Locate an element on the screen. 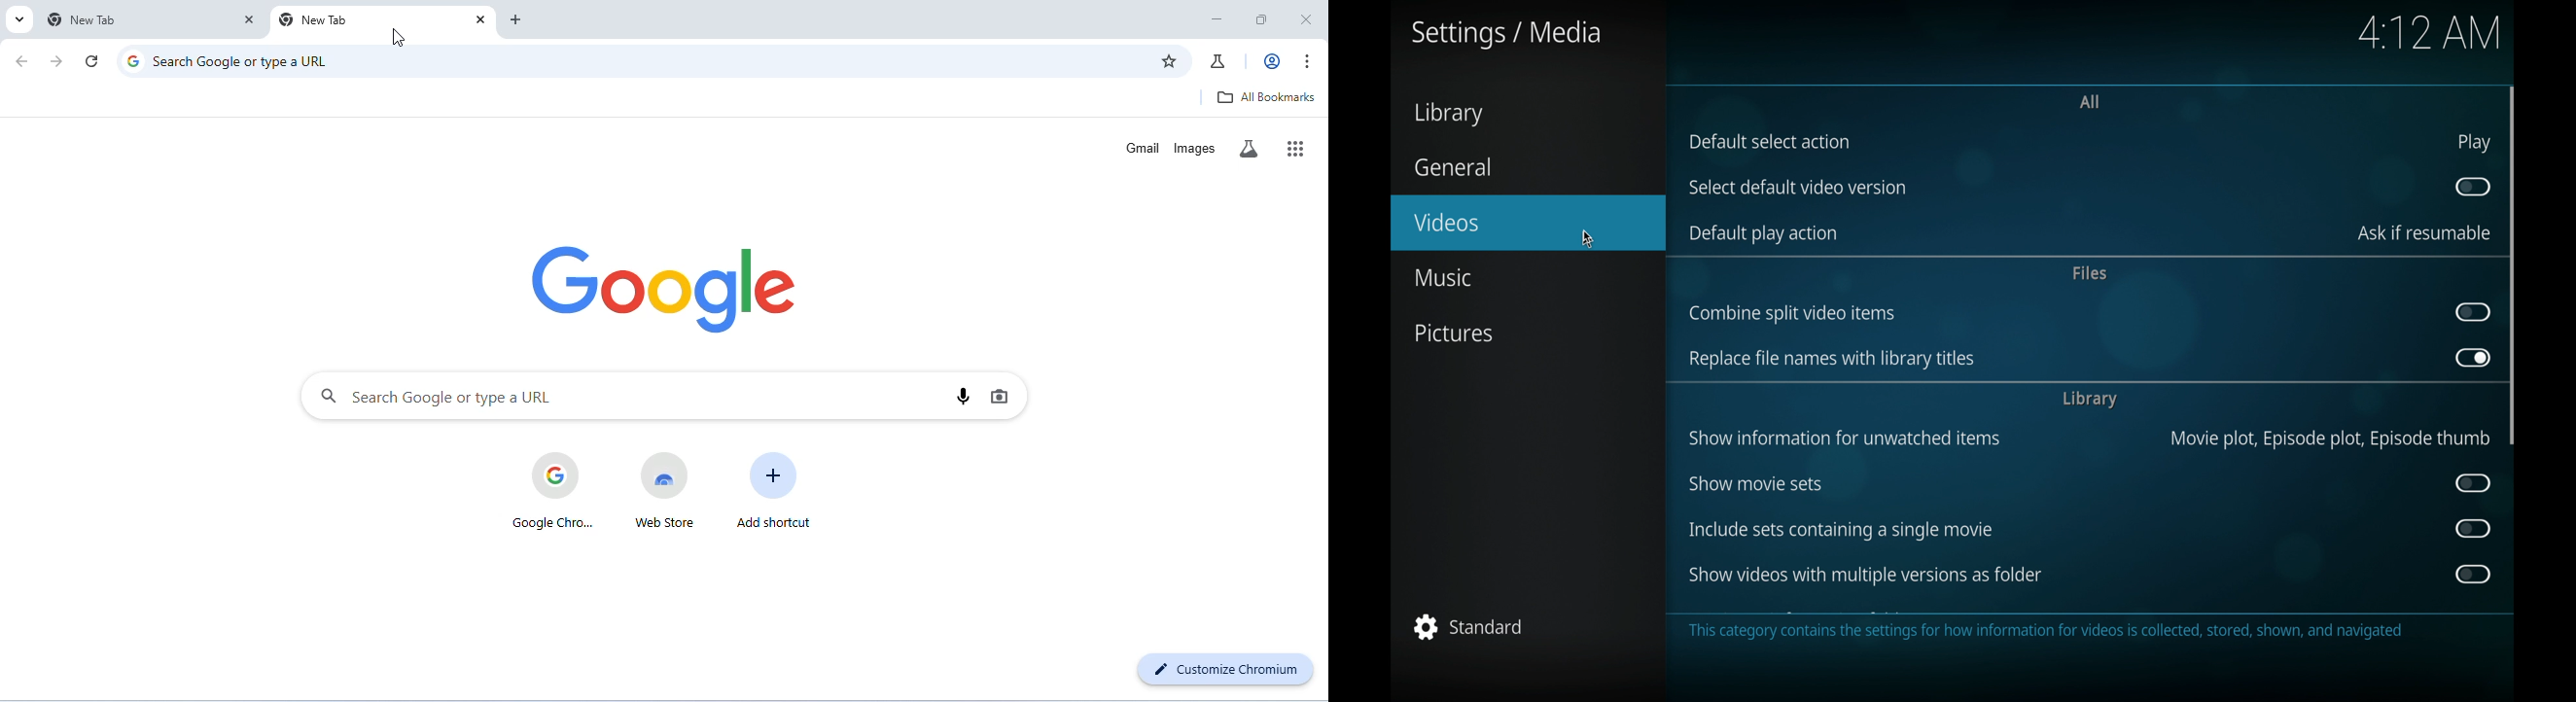 This screenshot has width=2576, height=728. default play action is located at coordinates (1761, 234).